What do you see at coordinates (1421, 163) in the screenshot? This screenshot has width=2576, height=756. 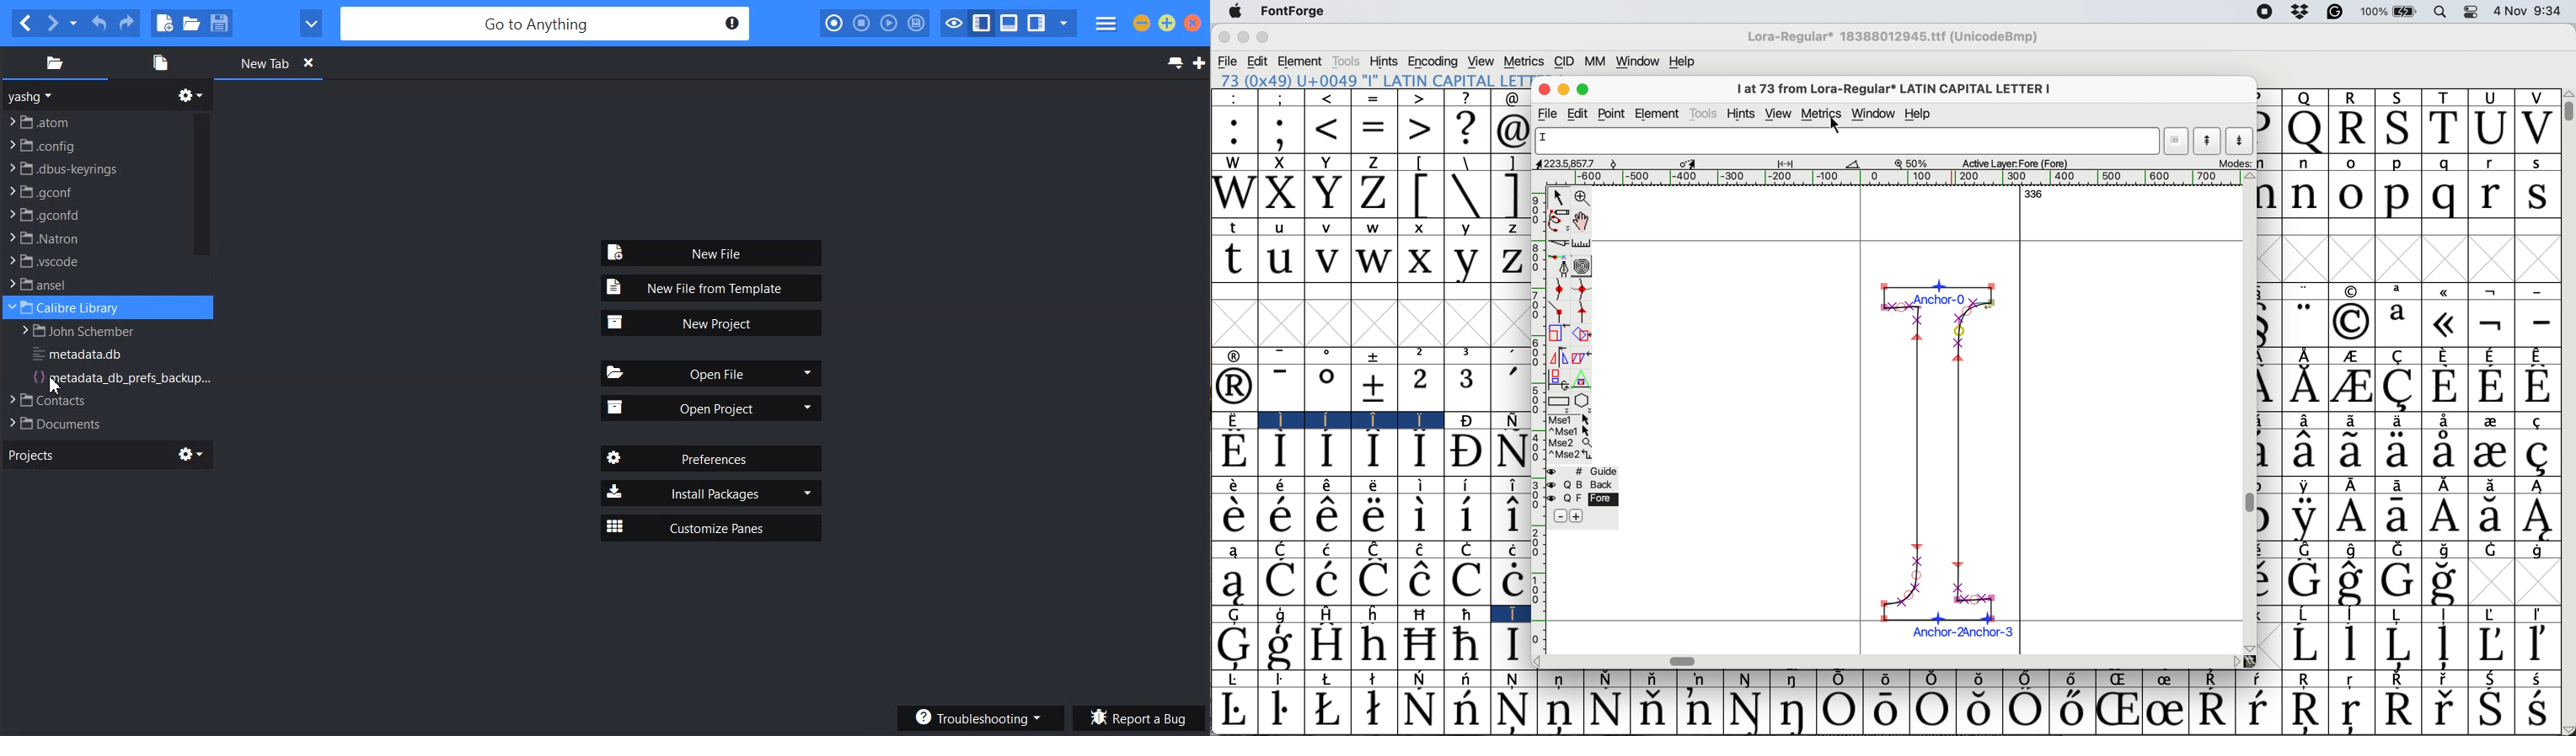 I see `[` at bounding box center [1421, 163].